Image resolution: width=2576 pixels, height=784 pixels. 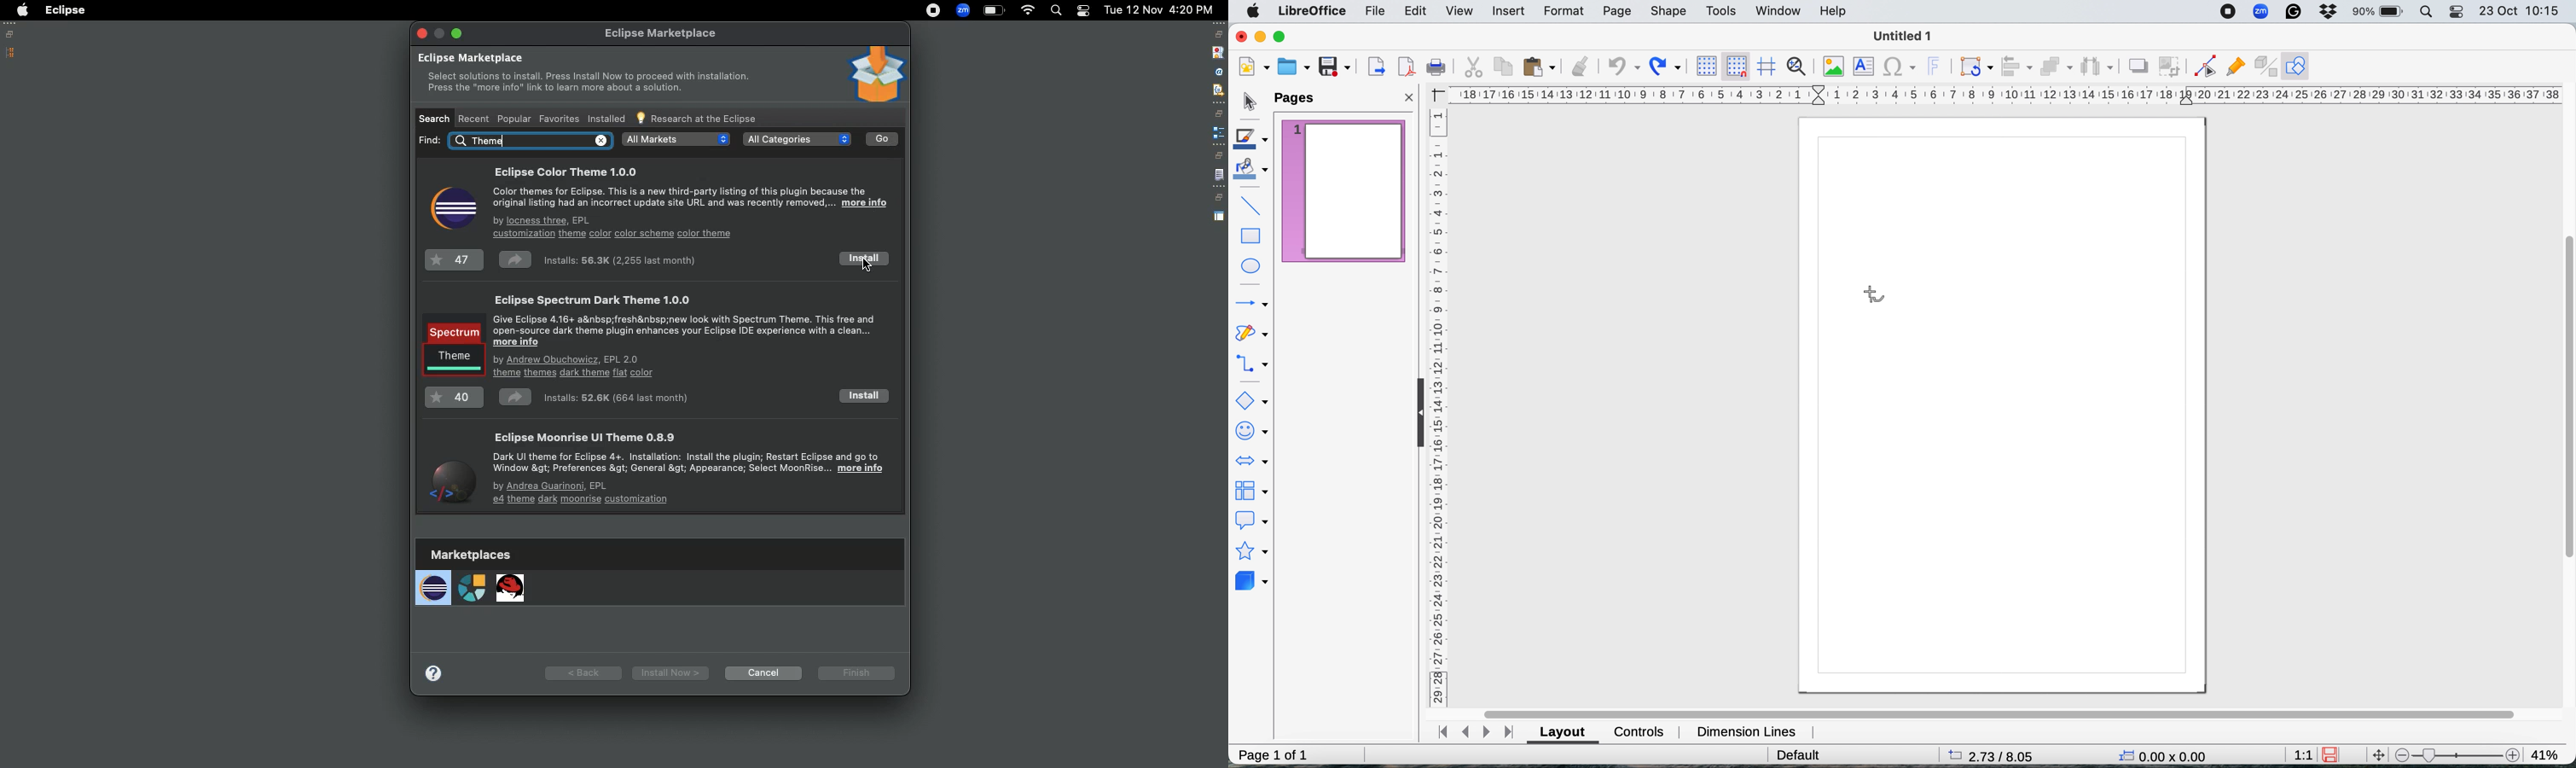 What do you see at coordinates (2379, 755) in the screenshot?
I see `move` at bounding box center [2379, 755].